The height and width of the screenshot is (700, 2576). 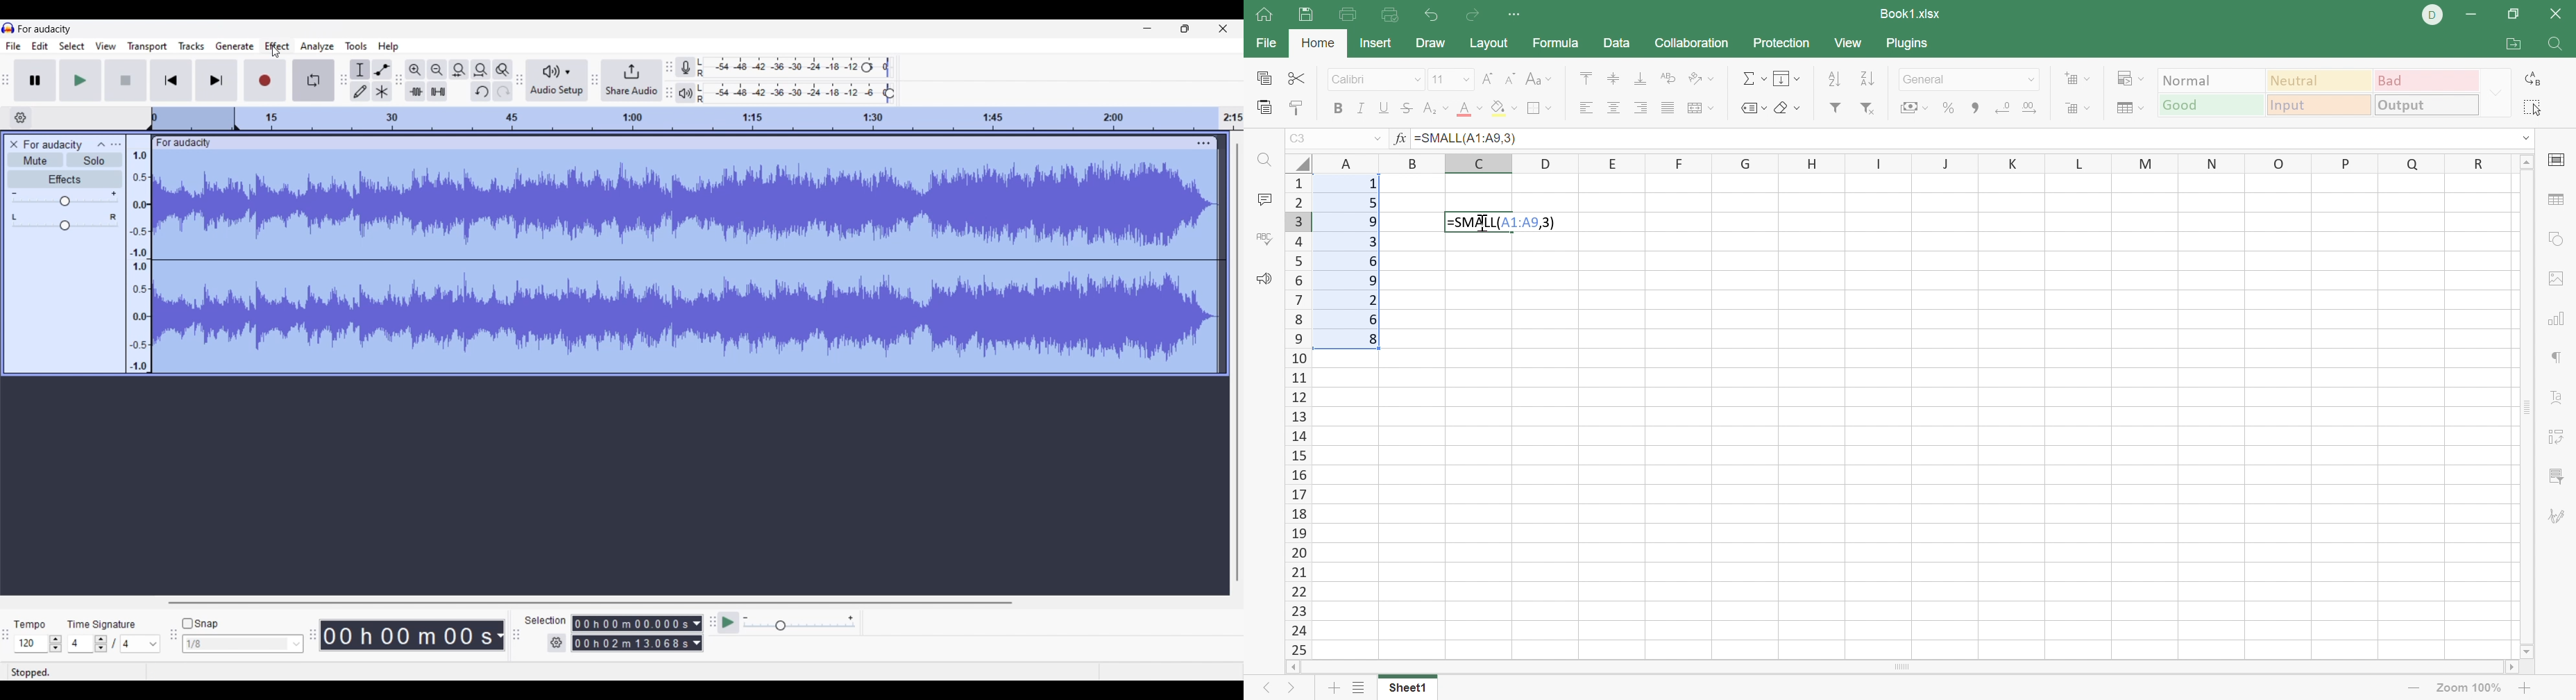 What do you see at coordinates (40, 47) in the screenshot?
I see `Edit menu` at bounding box center [40, 47].